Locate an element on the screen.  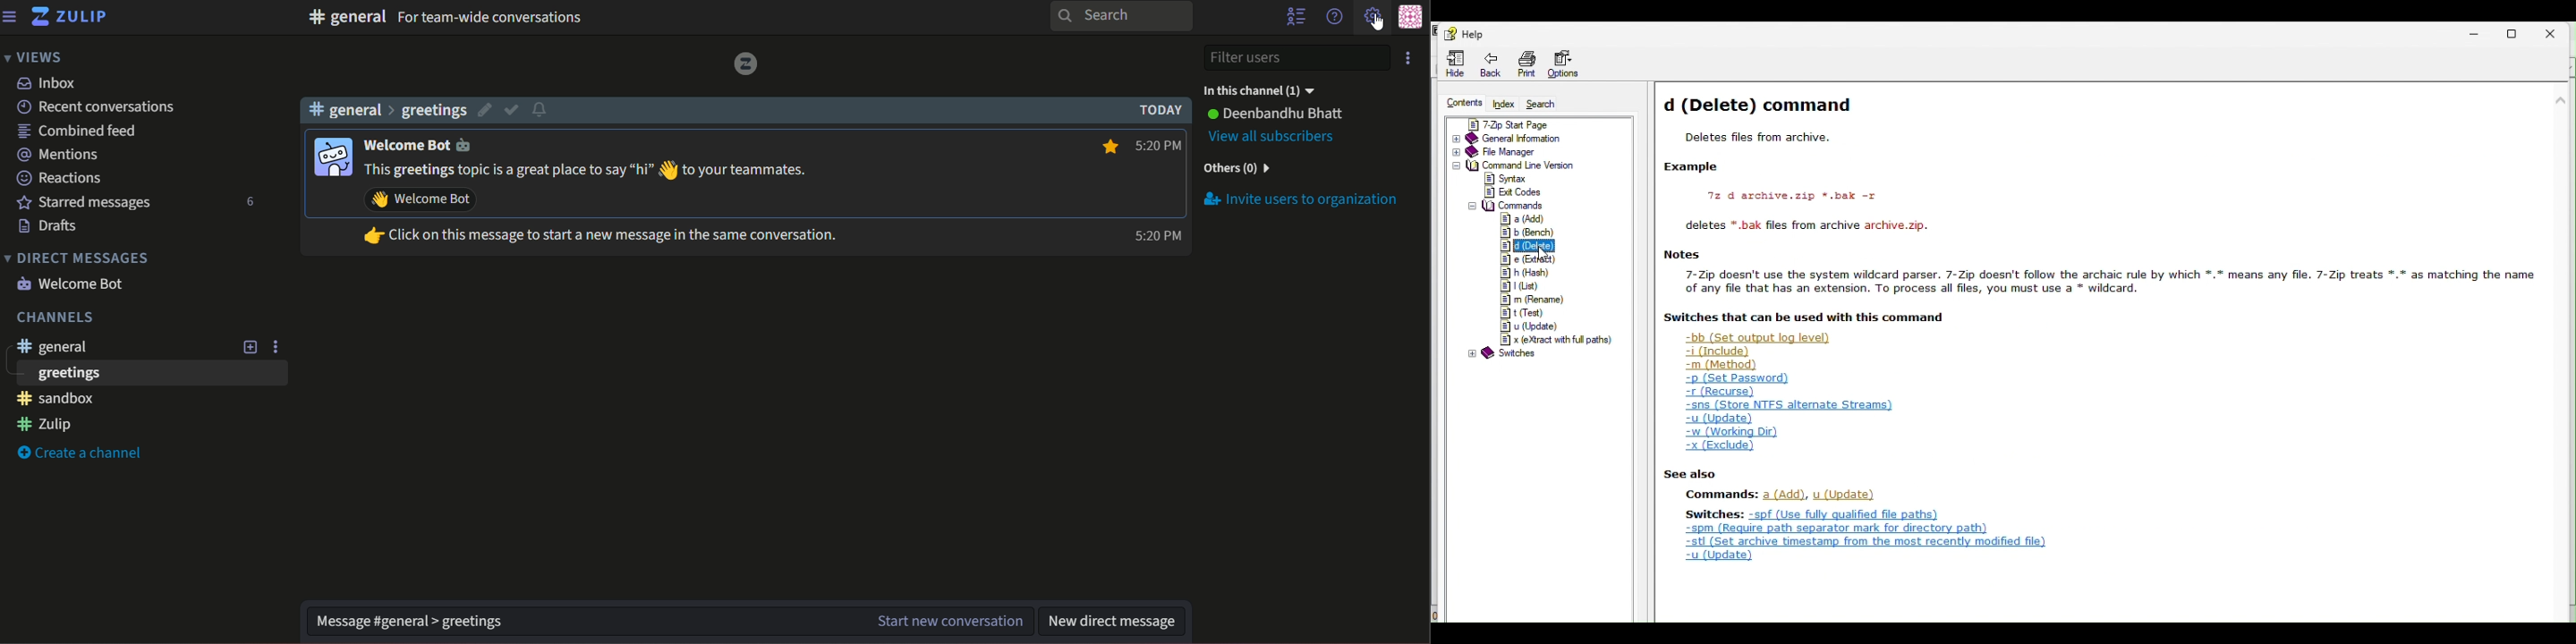
create is located at coordinates (82, 452).